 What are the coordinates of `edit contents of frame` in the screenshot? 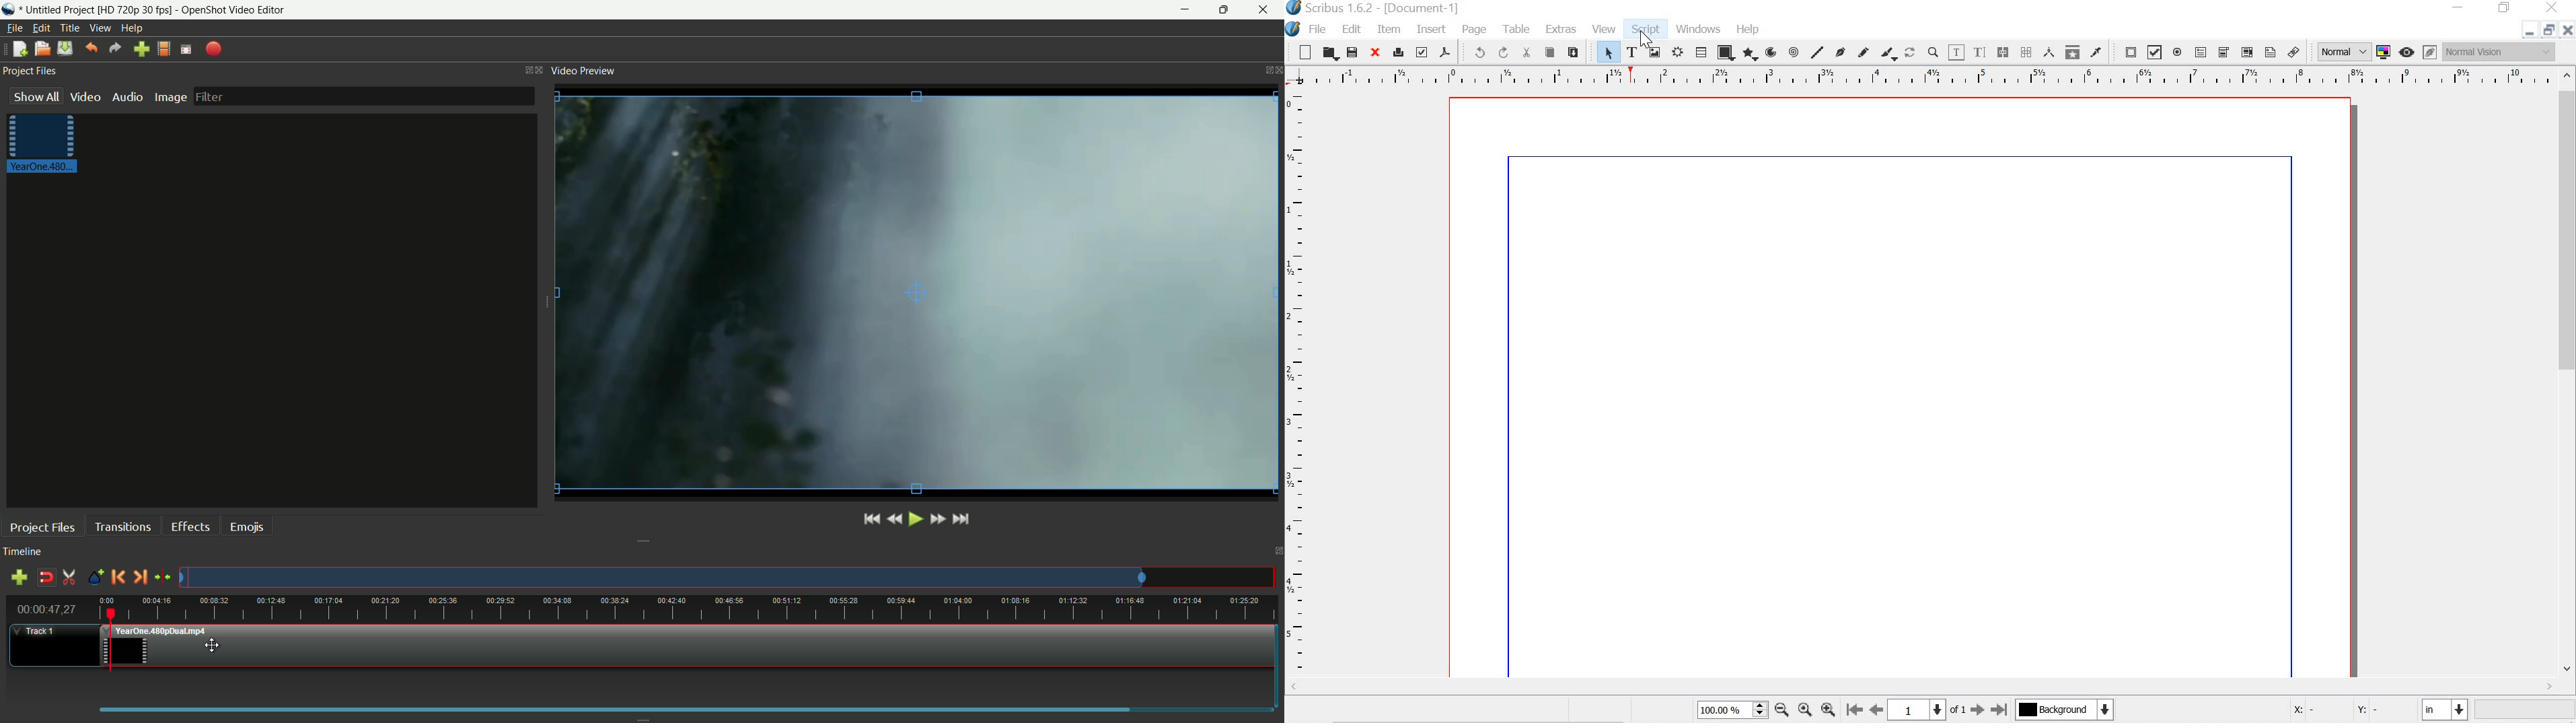 It's located at (1956, 53).